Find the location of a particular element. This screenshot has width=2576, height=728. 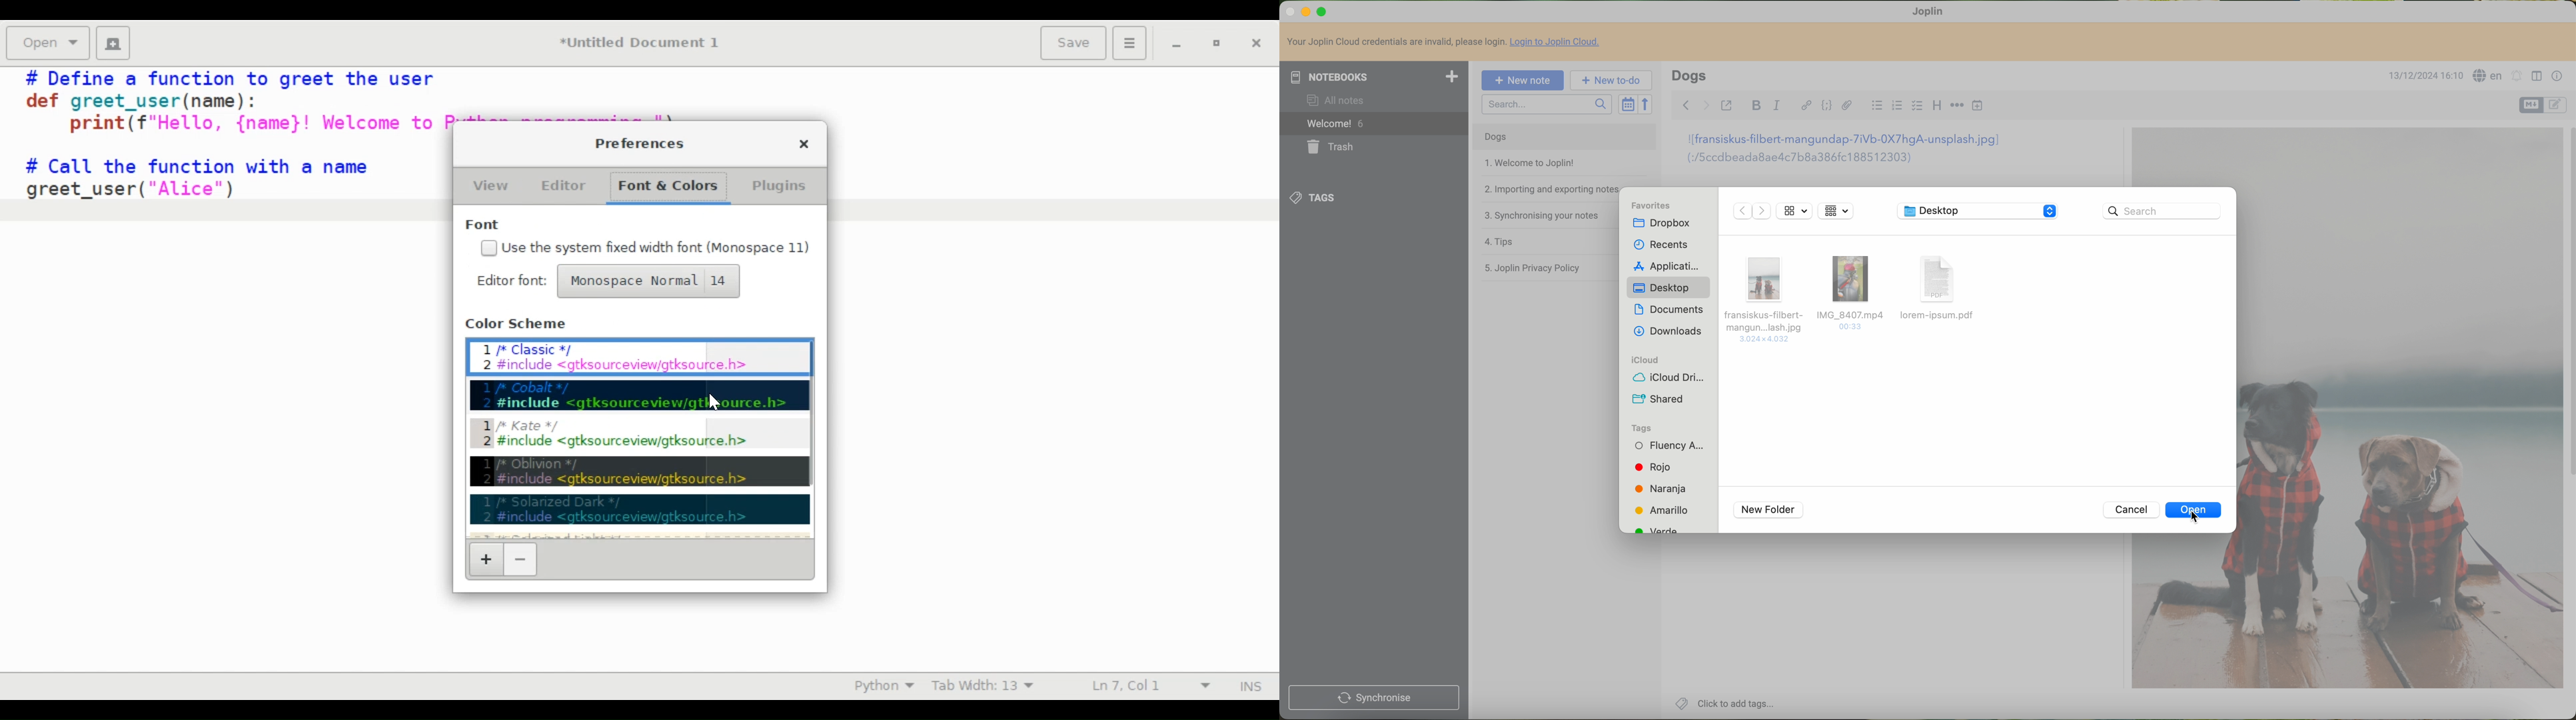

Cursor is located at coordinates (716, 401).